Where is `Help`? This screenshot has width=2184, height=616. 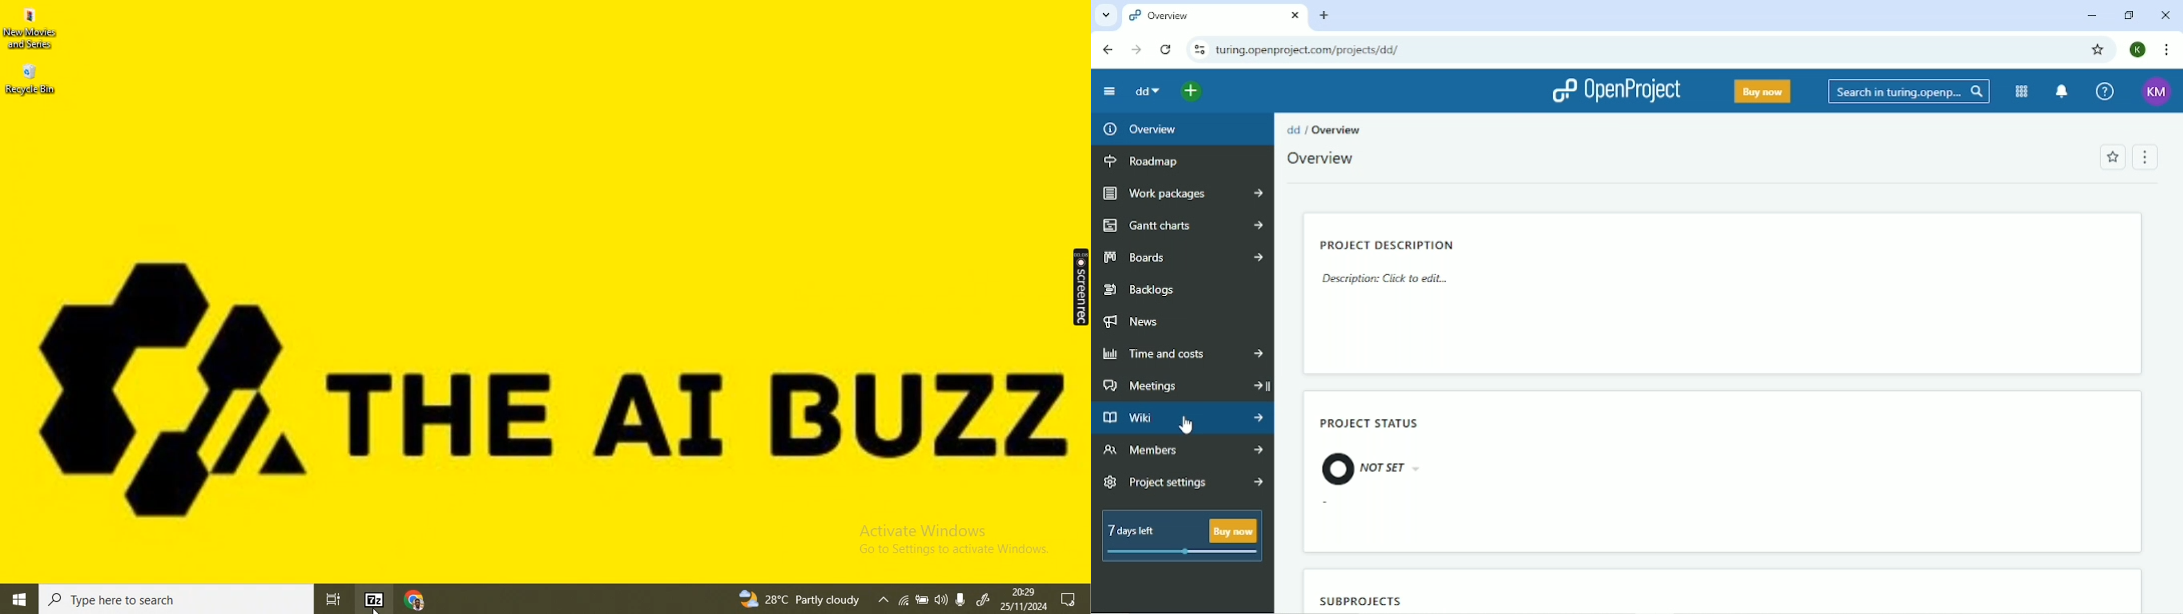
Help is located at coordinates (2105, 91).